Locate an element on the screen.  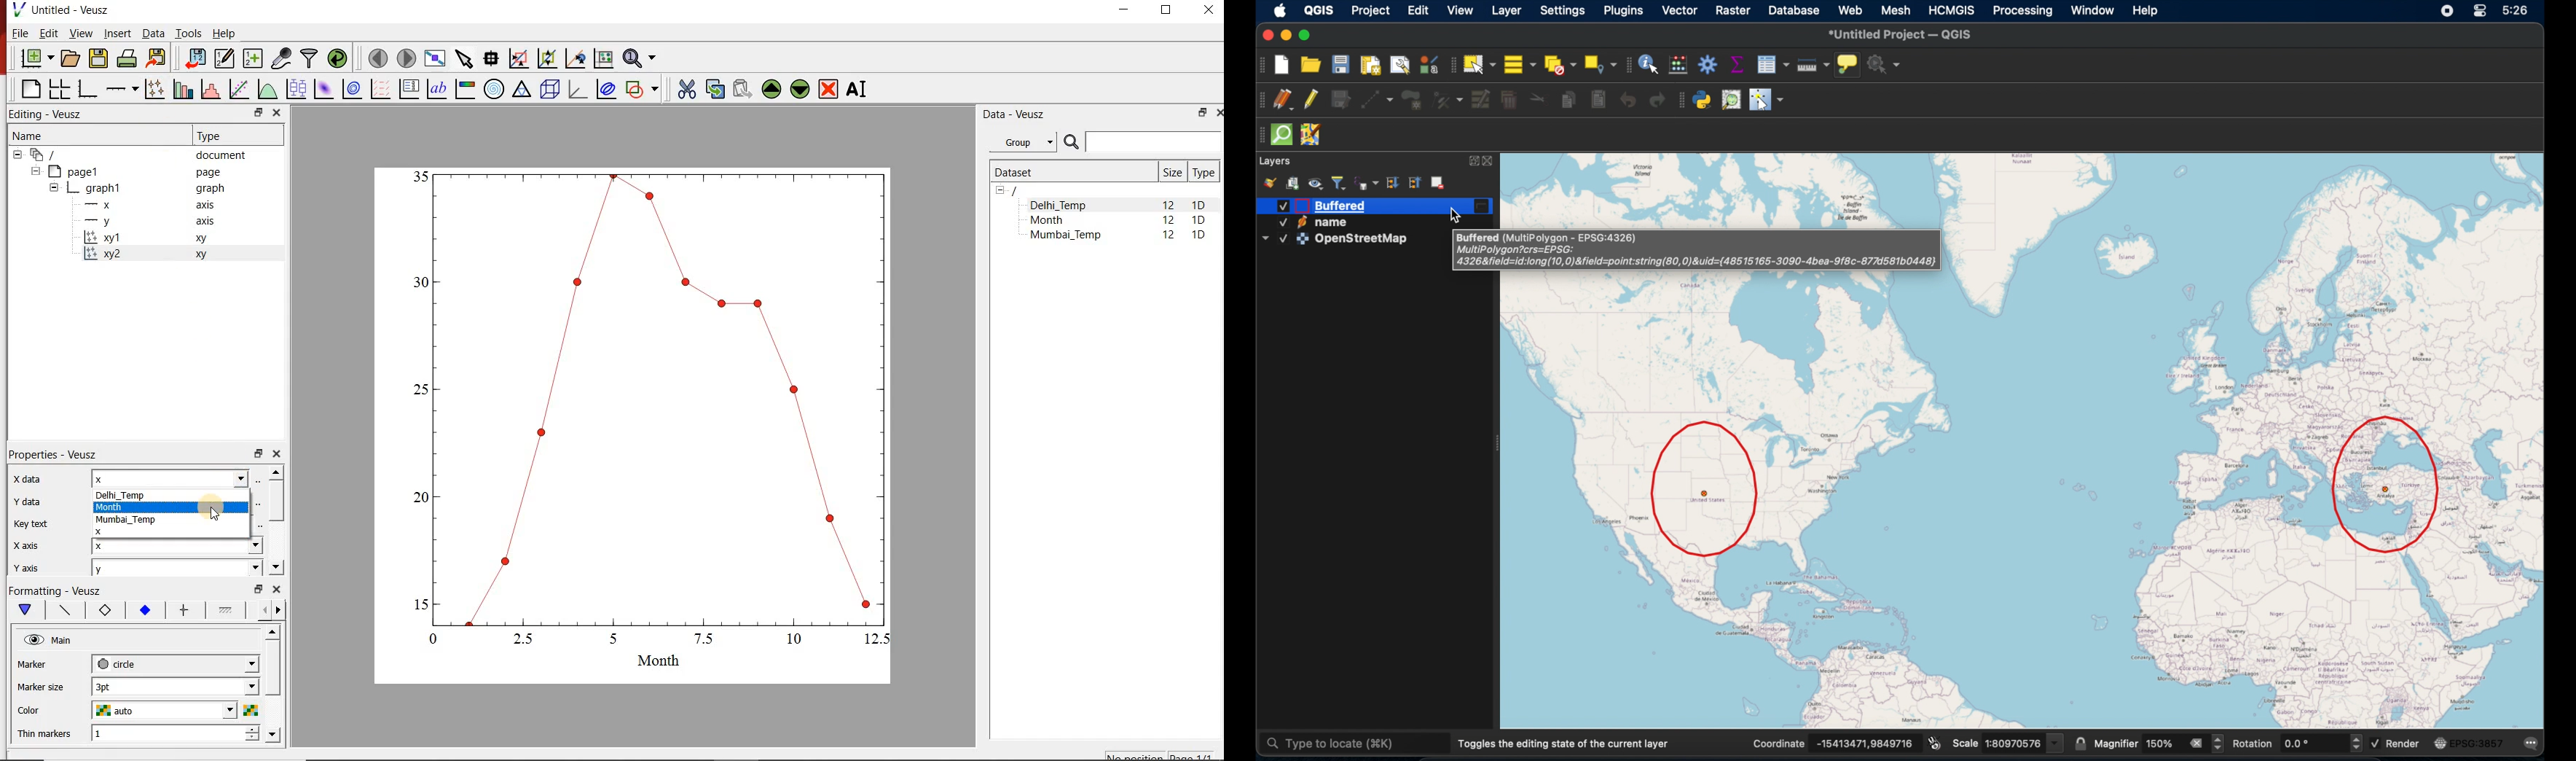
scale is located at coordinates (1965, 743).